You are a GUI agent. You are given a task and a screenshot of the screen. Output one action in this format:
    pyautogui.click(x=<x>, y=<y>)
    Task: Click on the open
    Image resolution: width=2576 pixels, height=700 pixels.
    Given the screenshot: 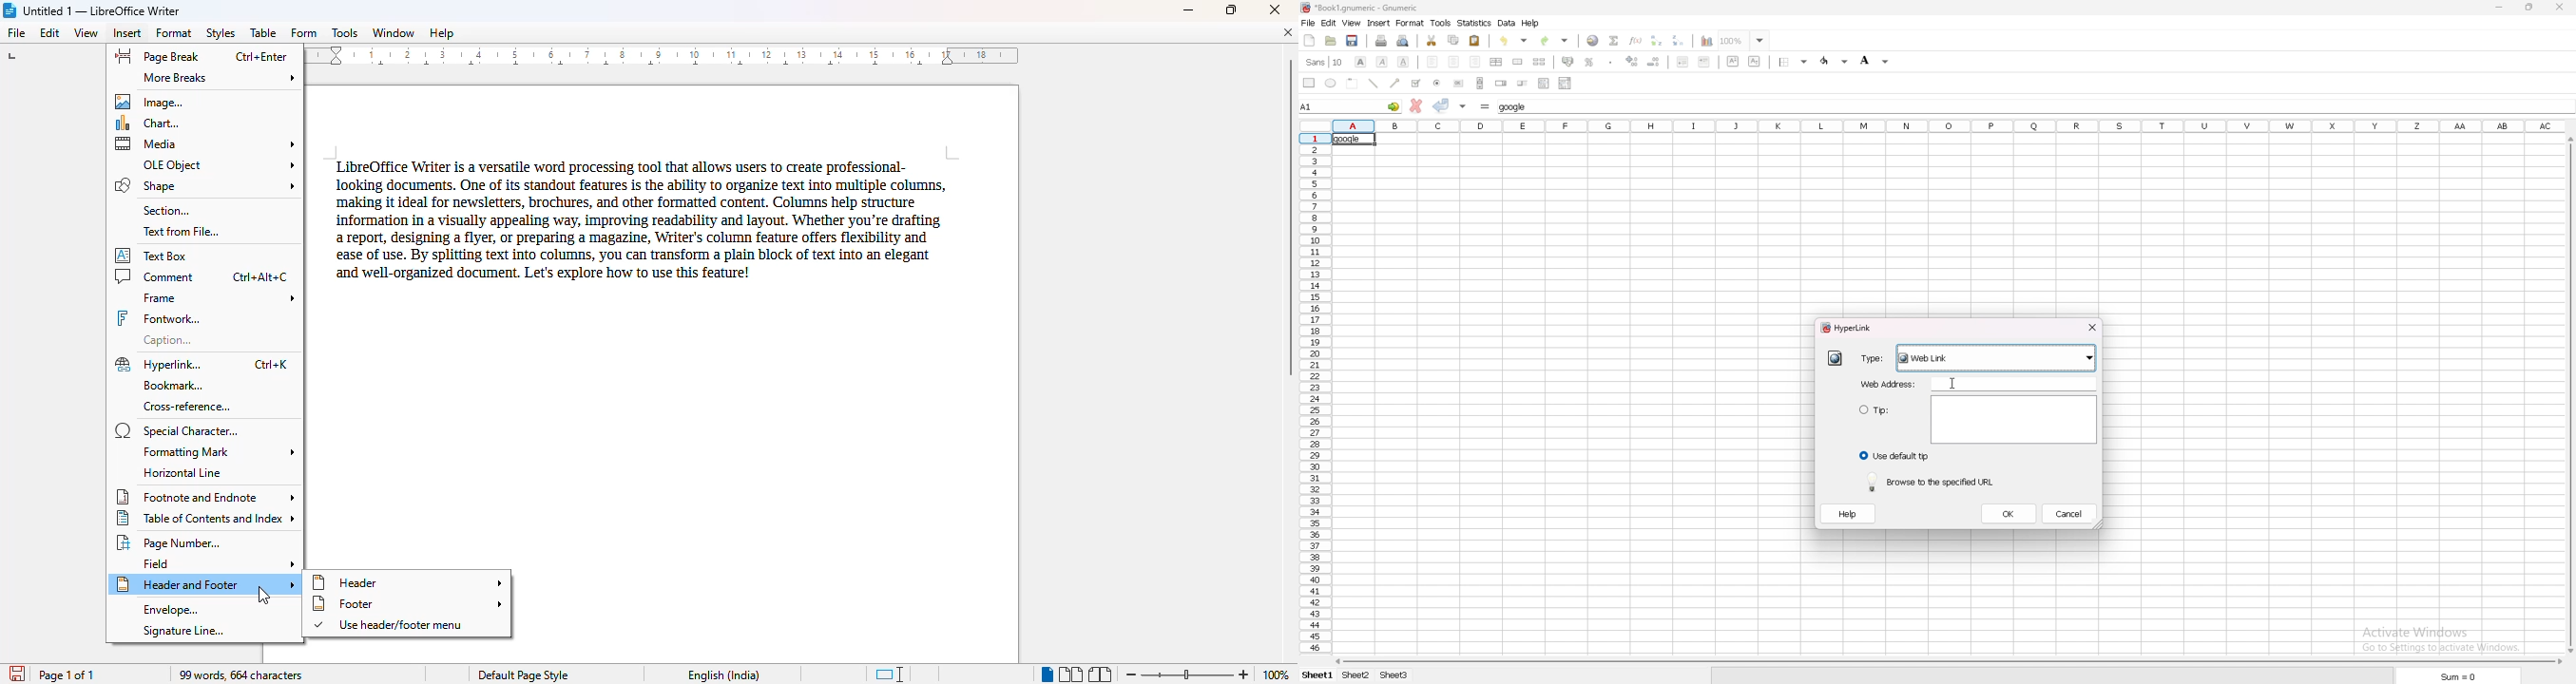 What is the action you would take?
    pyautogui.click(x=1332, y=41)
    